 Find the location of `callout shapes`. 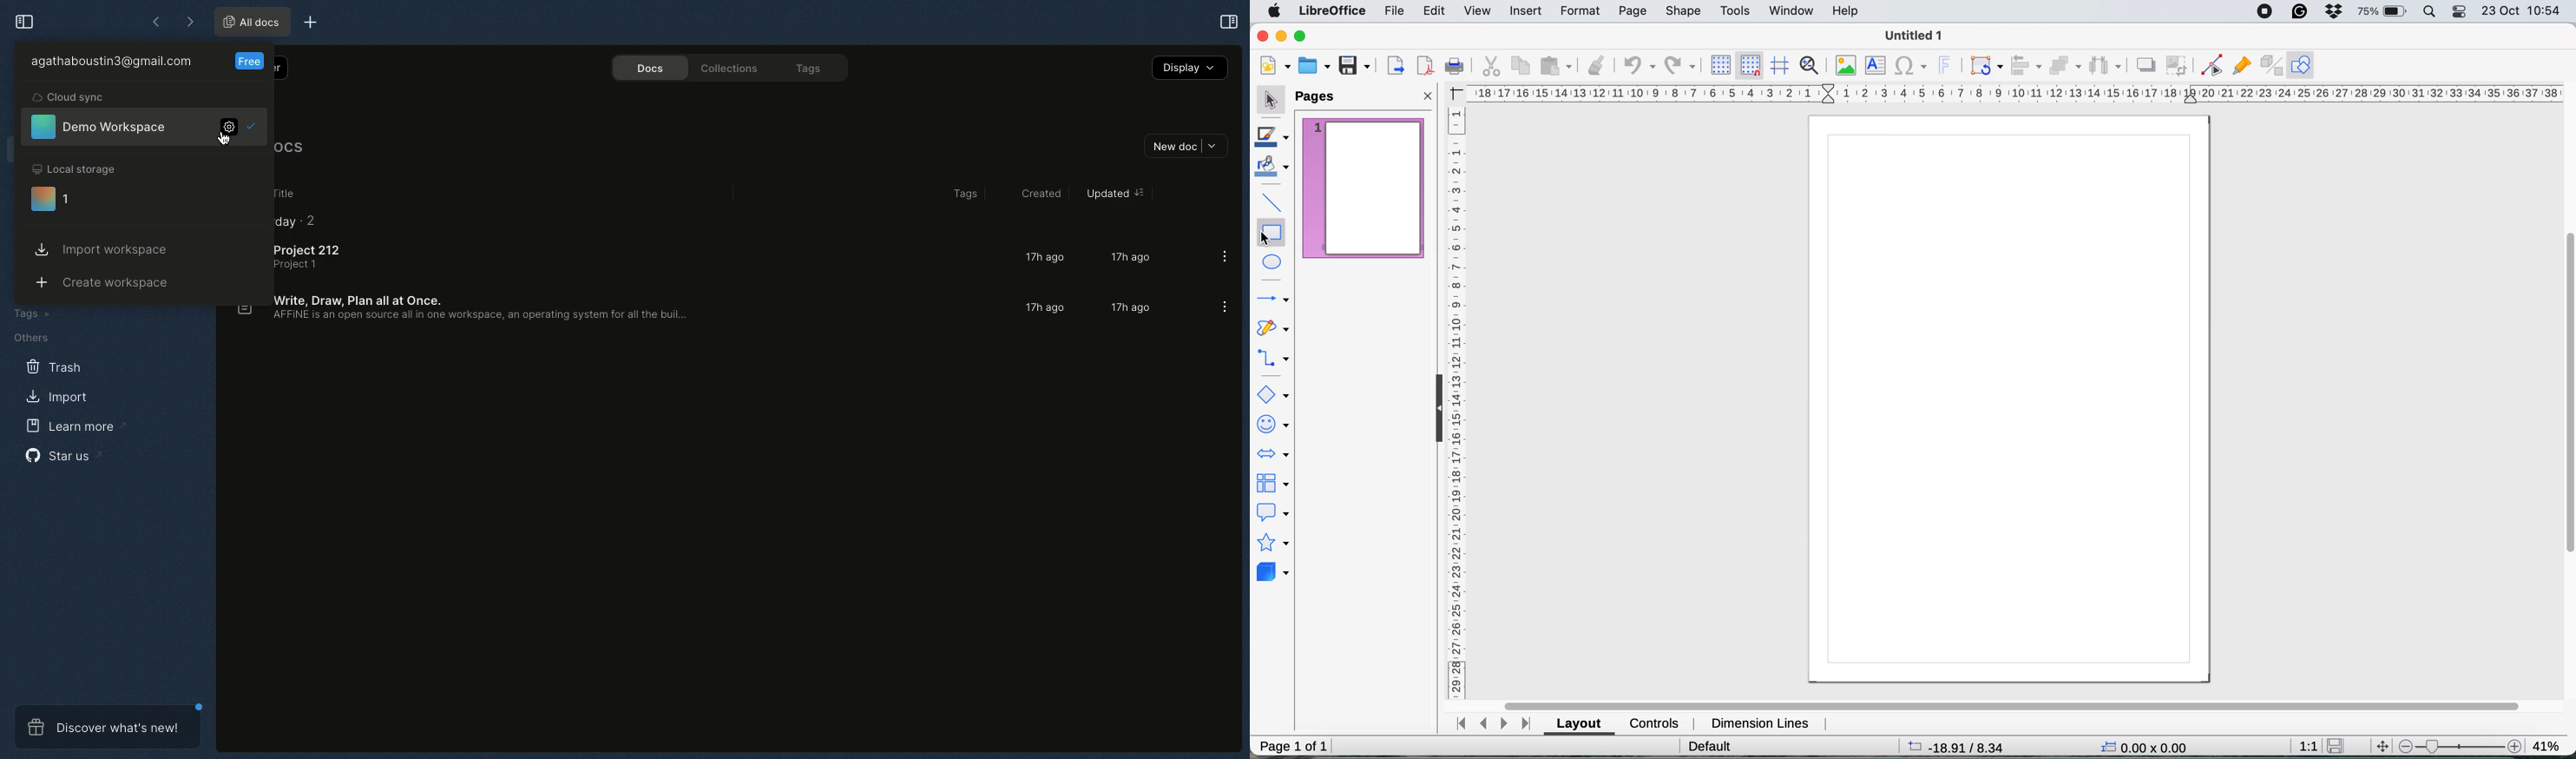

callout shapes is located at coordinates (1273, 513).